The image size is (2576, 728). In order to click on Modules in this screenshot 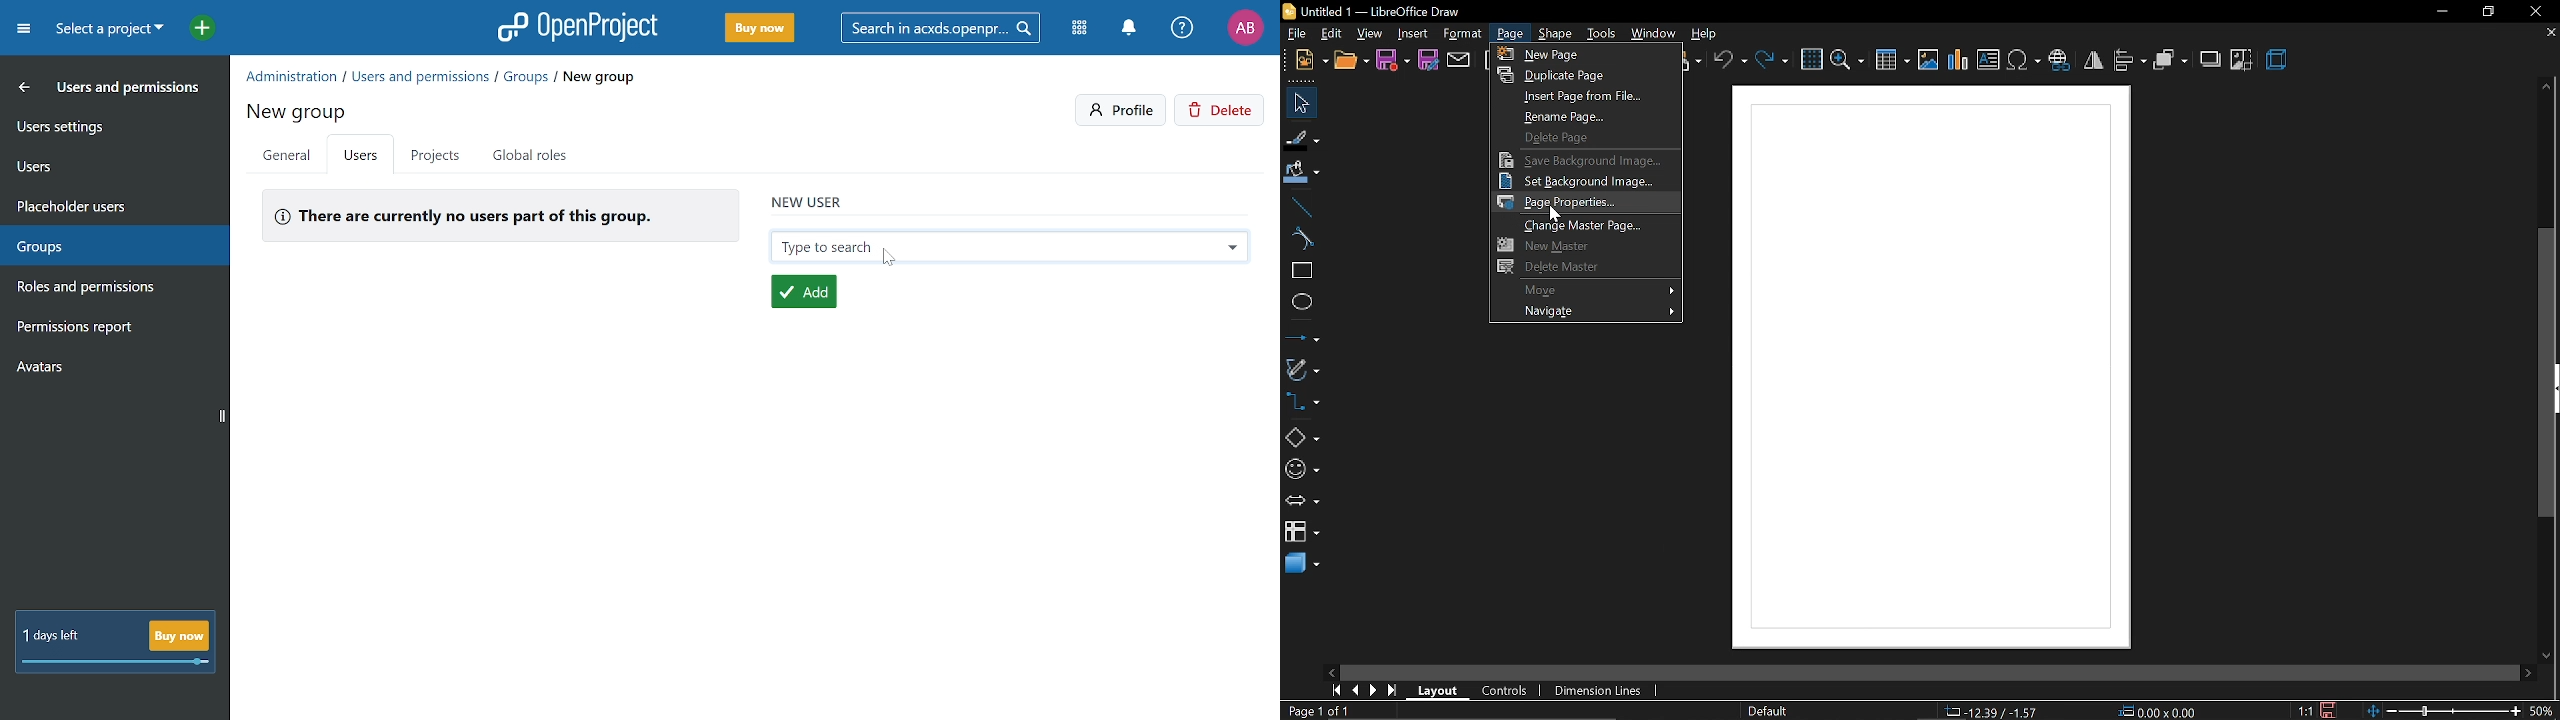, I will do `click(1082, 29)`.